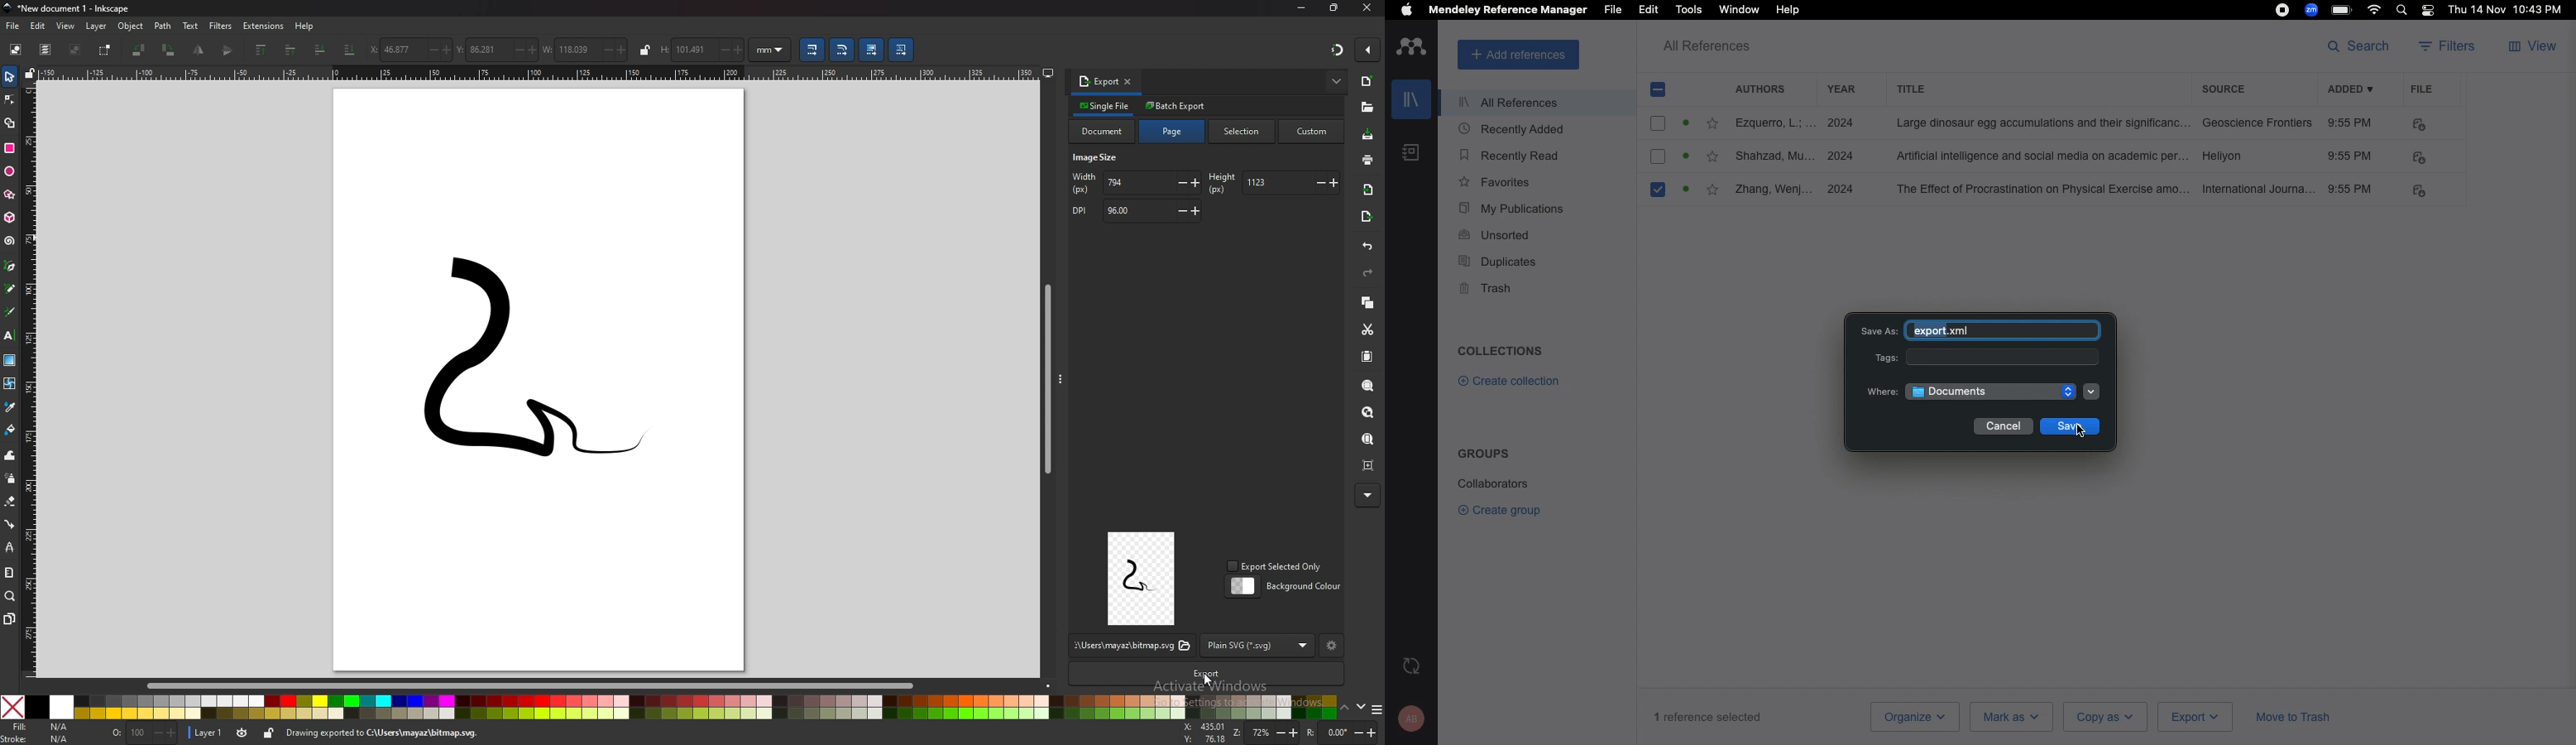 This screenshot has height=756, width=2576. Describe the element at coordinates (2283, 8) in the screenshot. I see `Recording` at that location.